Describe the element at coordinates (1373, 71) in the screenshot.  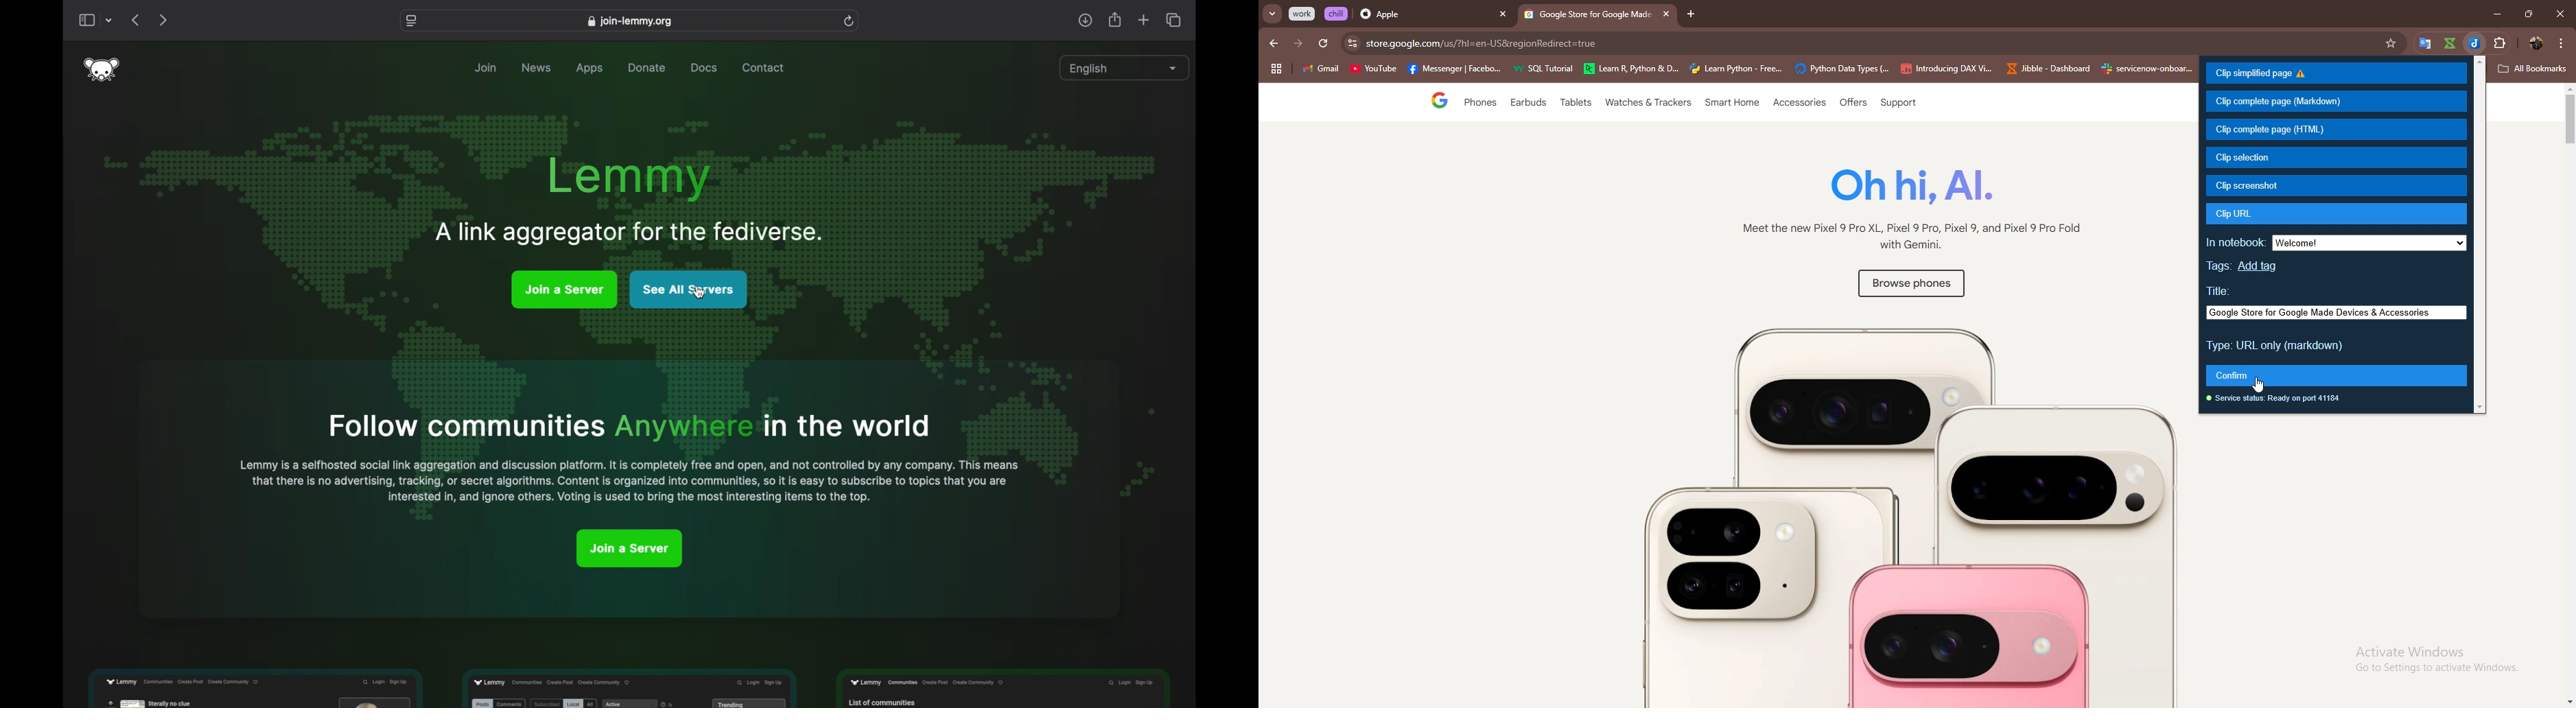
I see `YouTube` at that location.